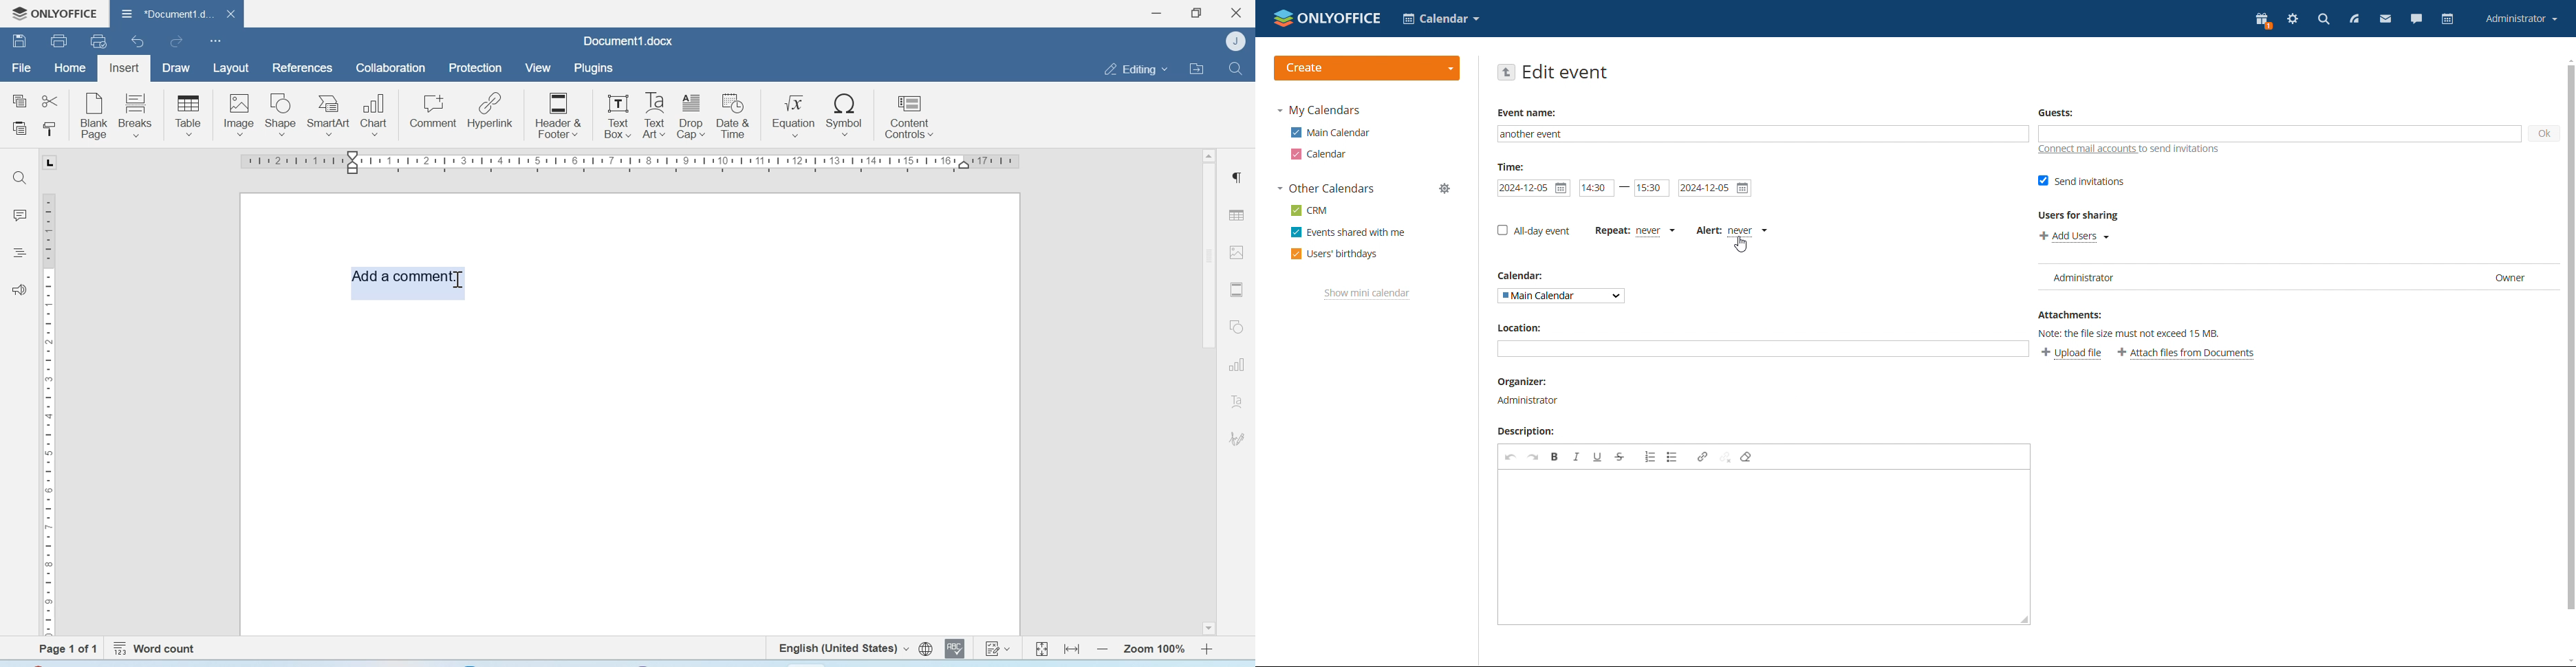  I want to click on organizer, so click(1528, 382).